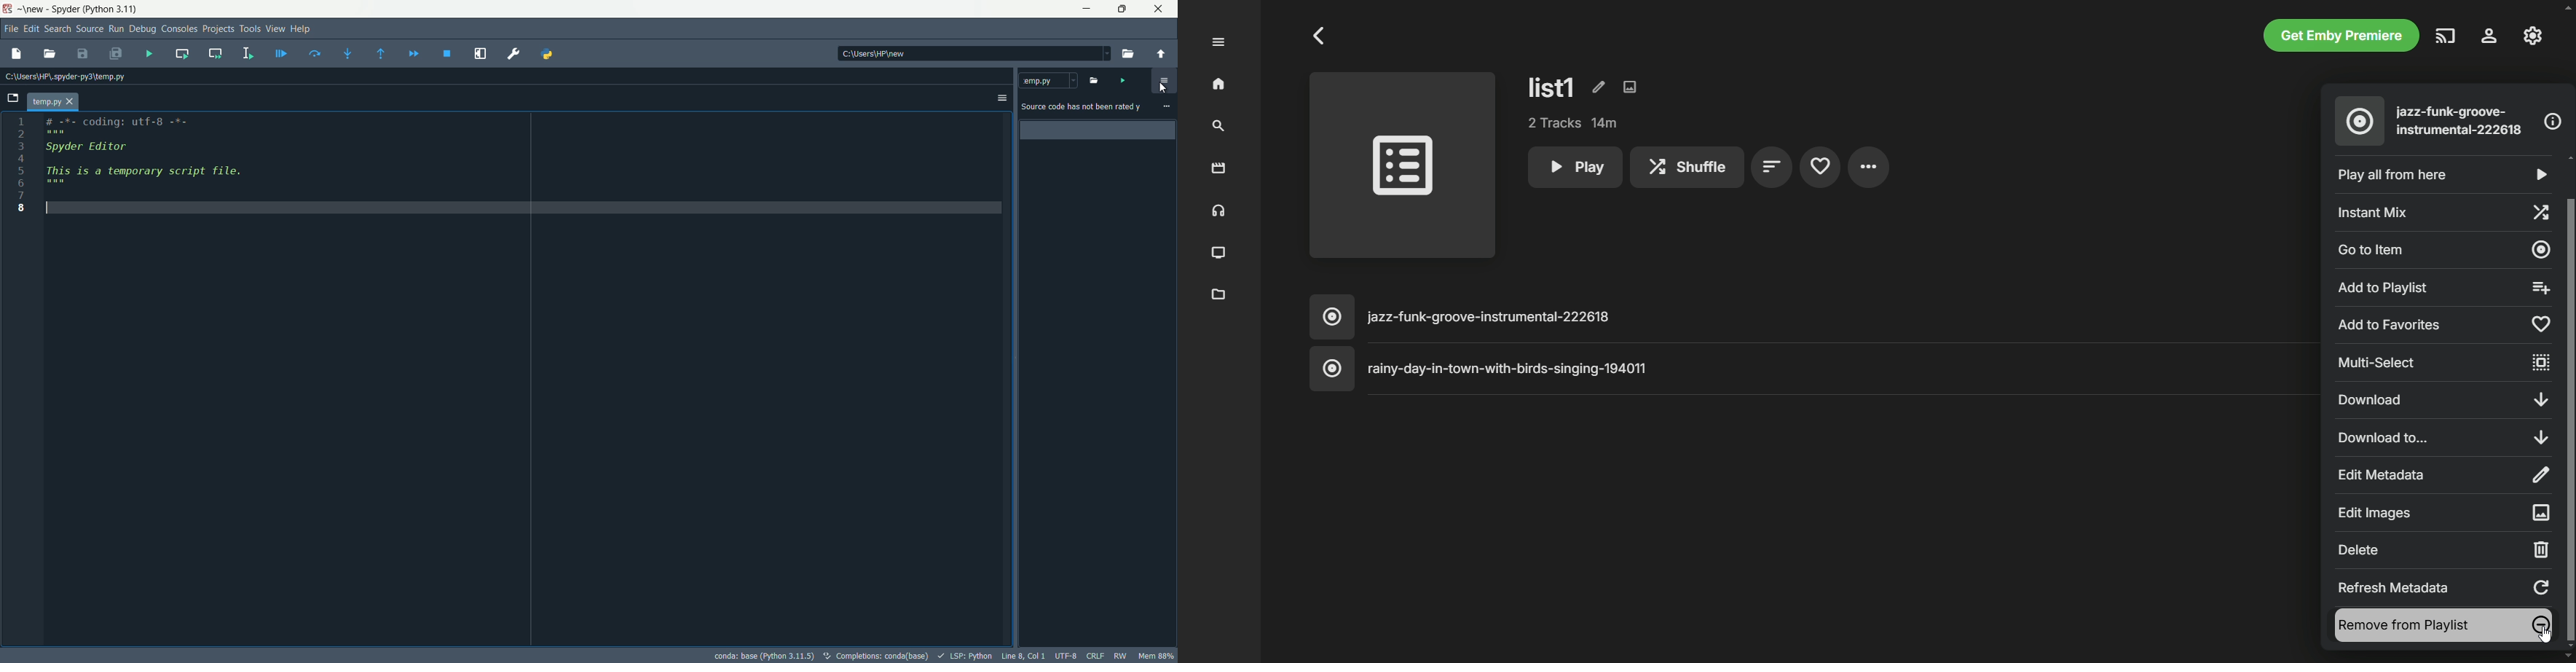 This screenshot has height=672, width=2576. I want to click on continue execution until next breakpoint, so click(414, 53).